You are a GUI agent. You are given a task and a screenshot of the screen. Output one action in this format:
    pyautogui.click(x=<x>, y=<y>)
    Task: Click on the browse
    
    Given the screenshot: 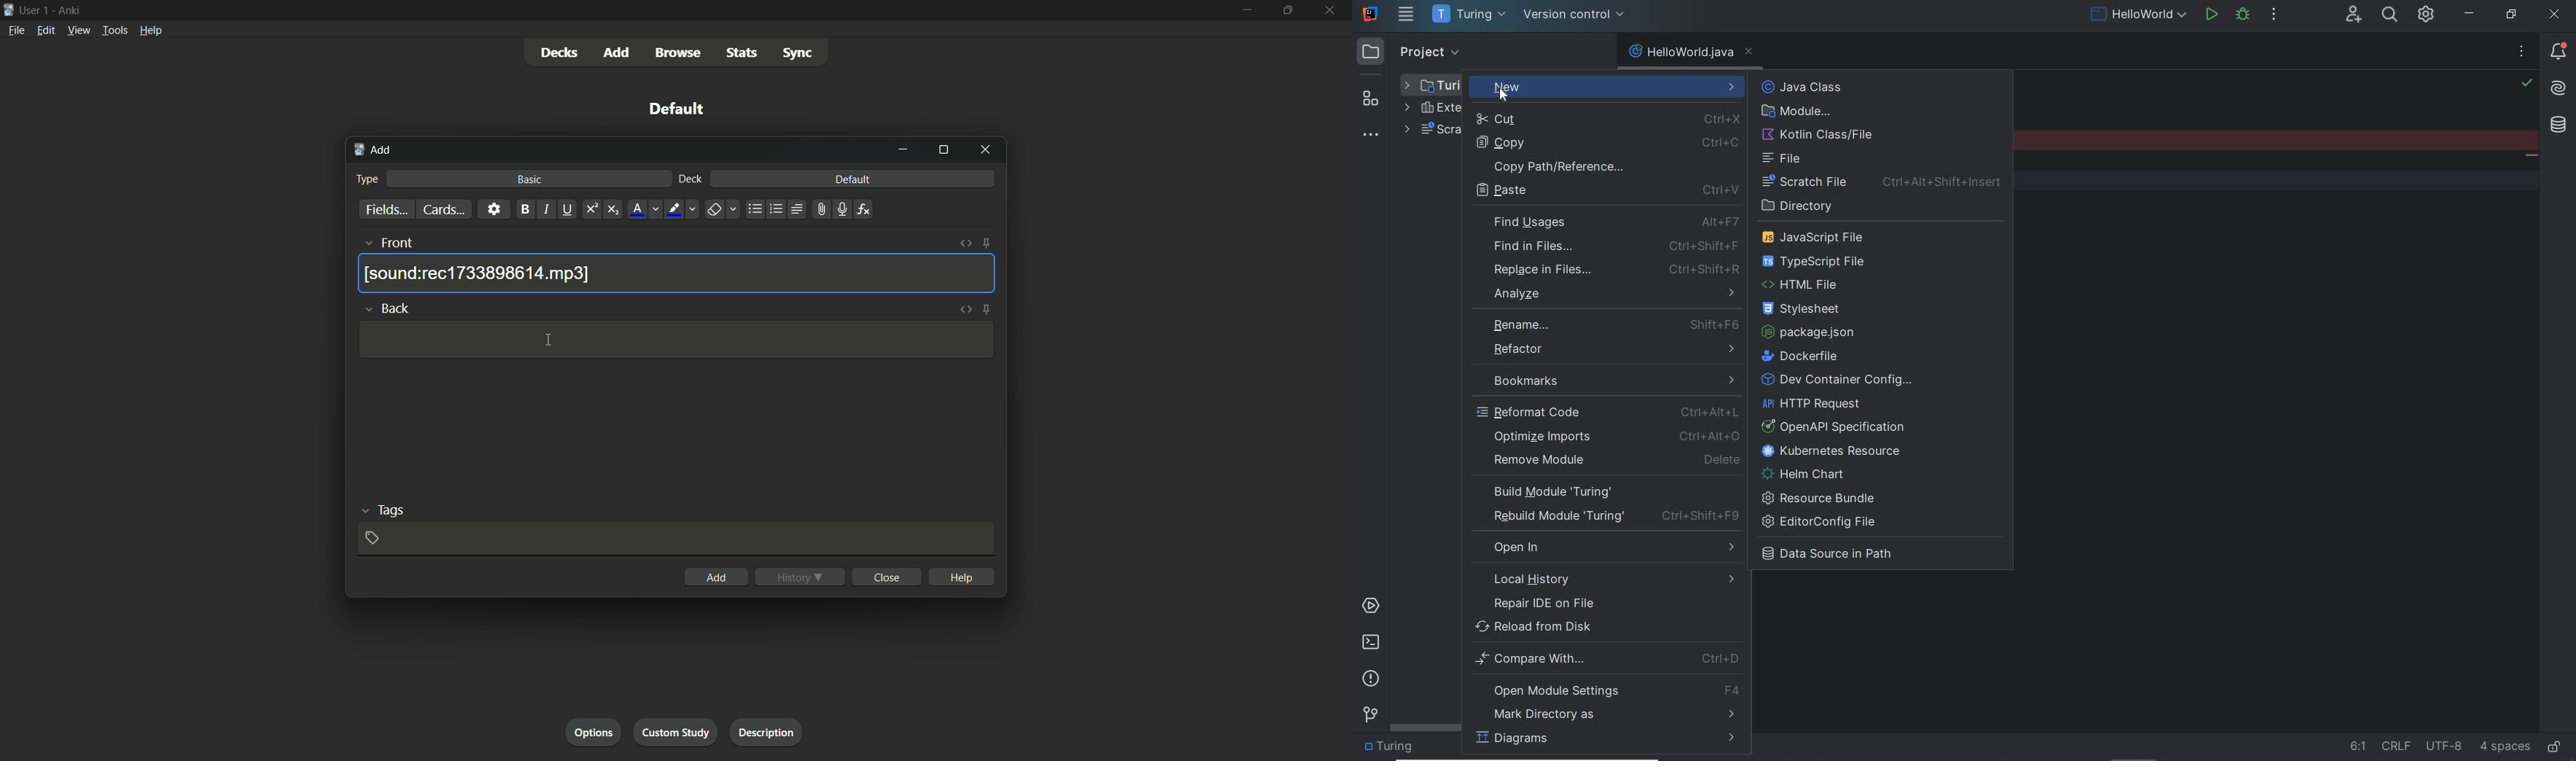 What is the action you would take?
    pyautogui.click(x=681, y=53)
    